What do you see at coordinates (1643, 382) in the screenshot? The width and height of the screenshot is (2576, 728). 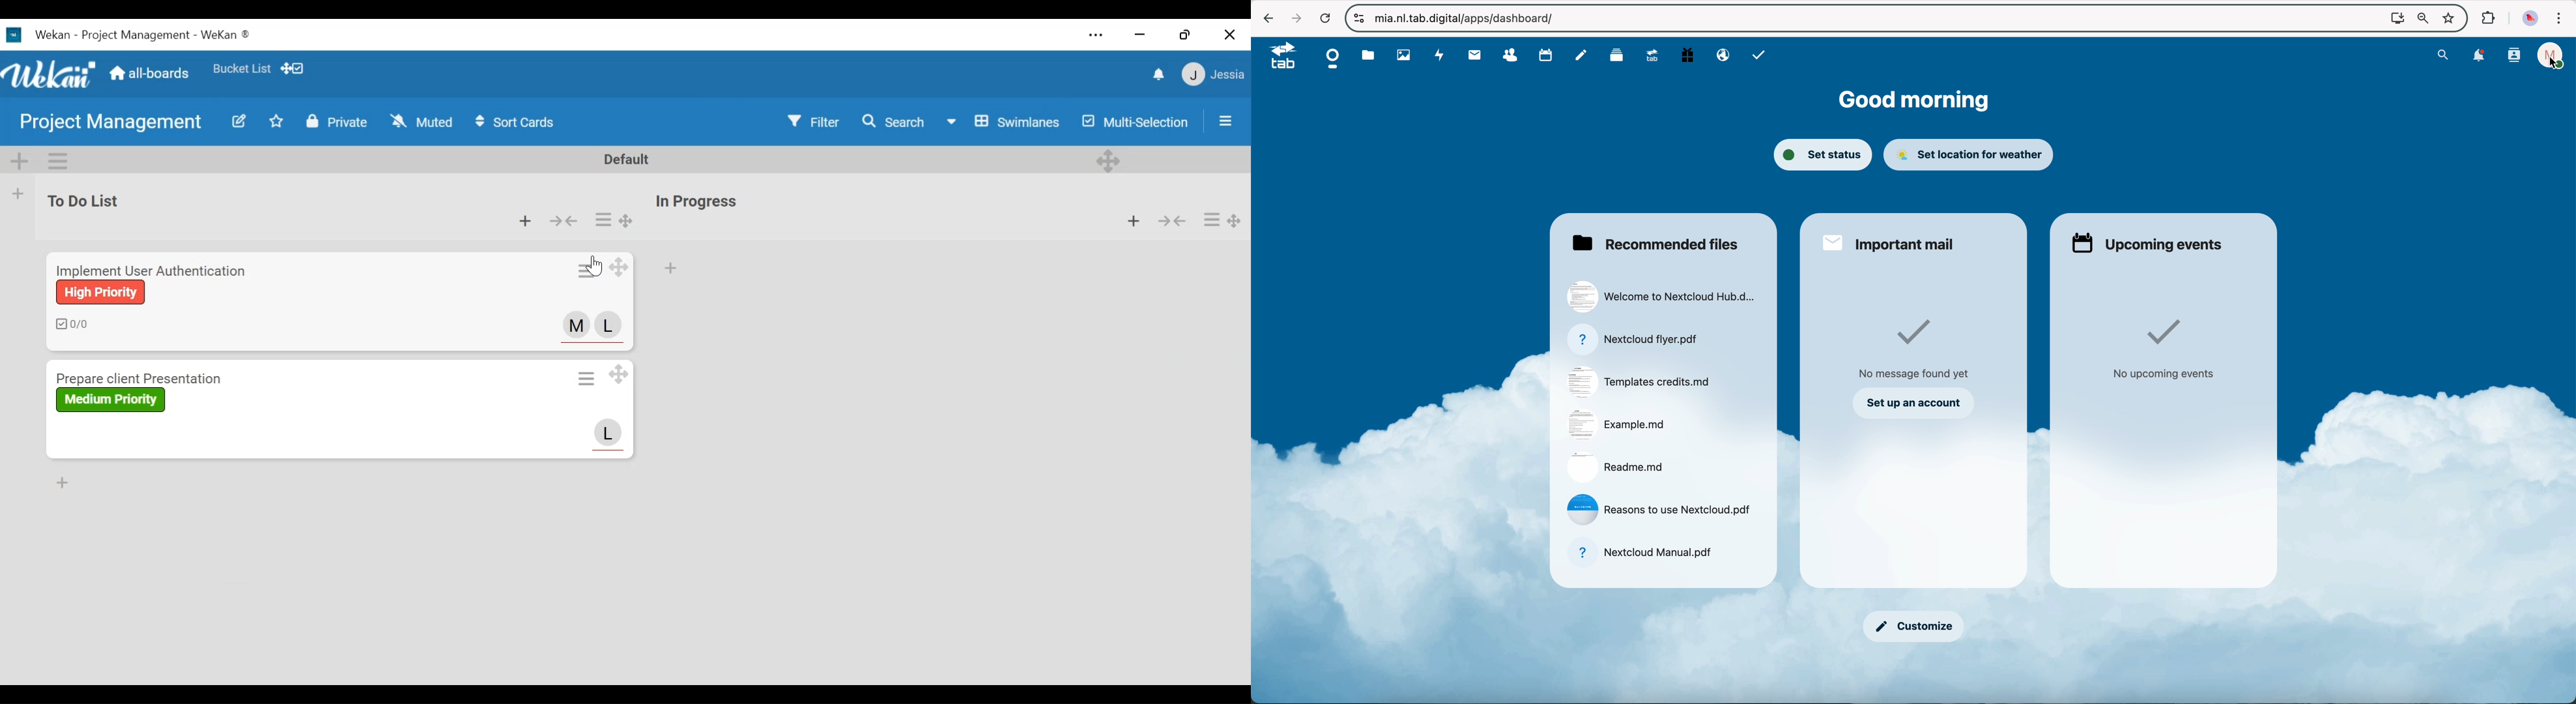 I see `file` at bounding box center [1643, 382].